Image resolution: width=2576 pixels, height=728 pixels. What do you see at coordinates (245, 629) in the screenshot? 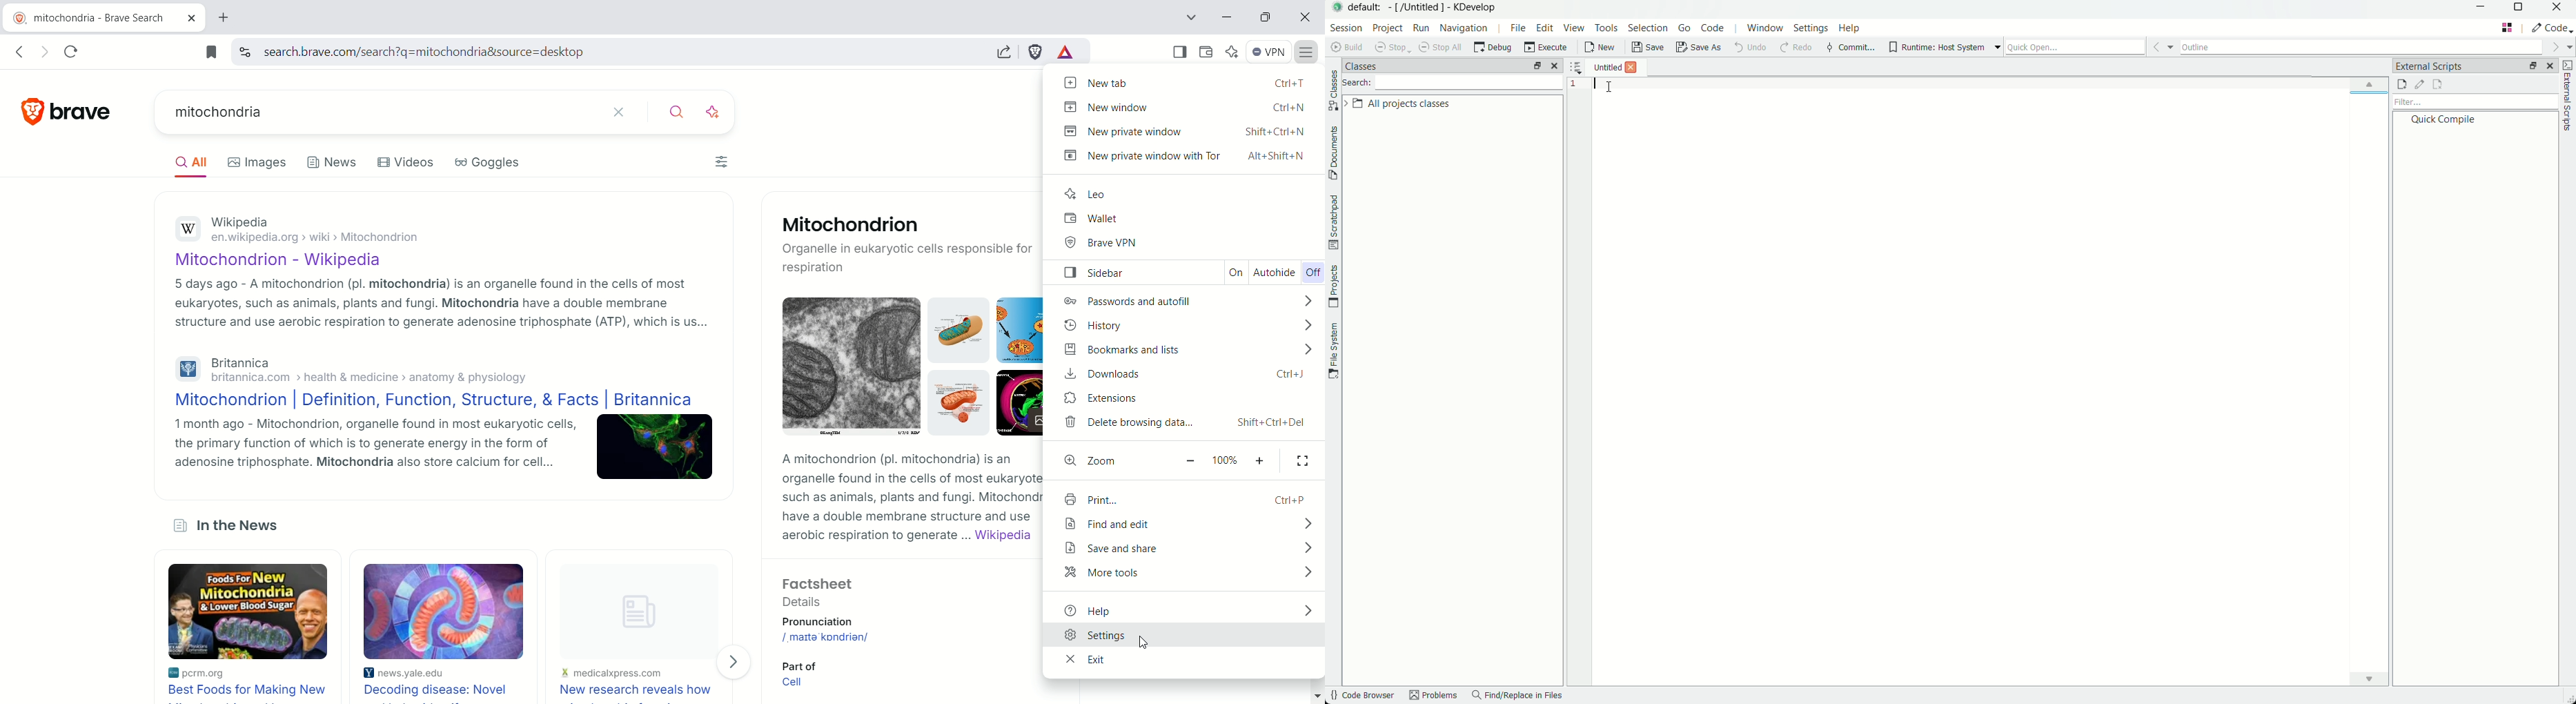
I see `best foods for making new` at bounding box center [245, 629].